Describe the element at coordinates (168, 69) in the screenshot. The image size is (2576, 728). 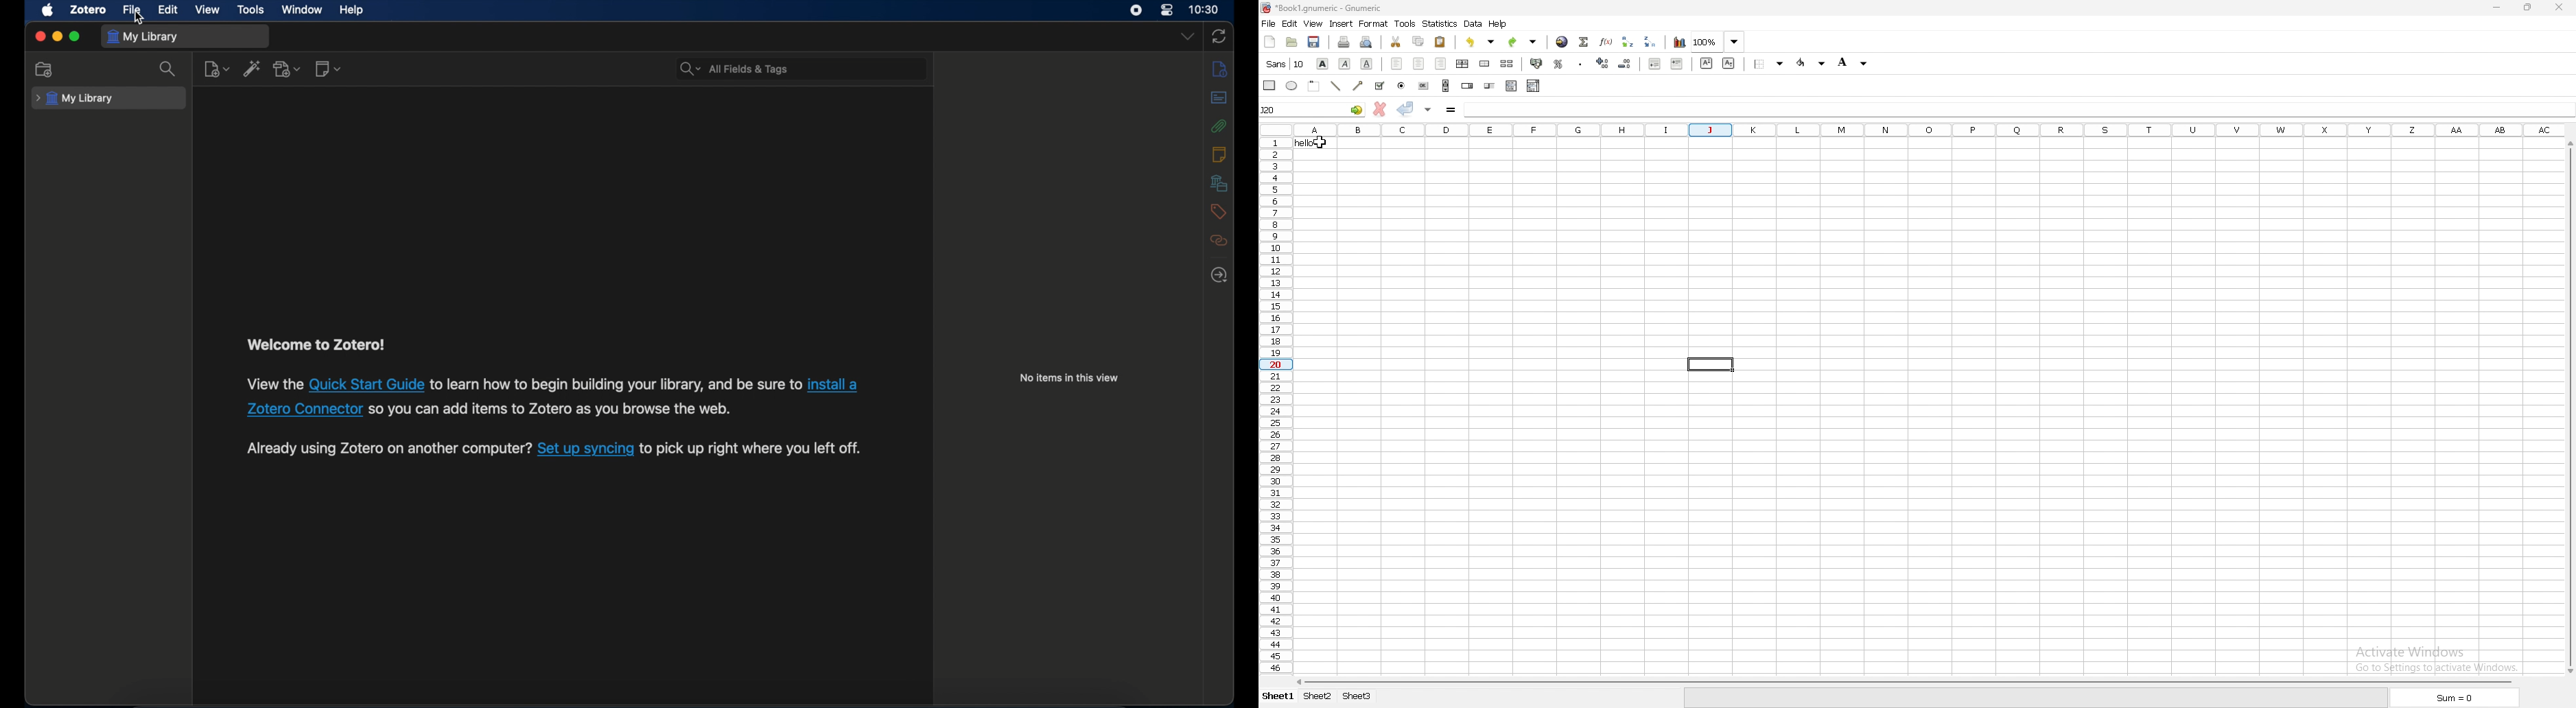
I see `search` at that location.